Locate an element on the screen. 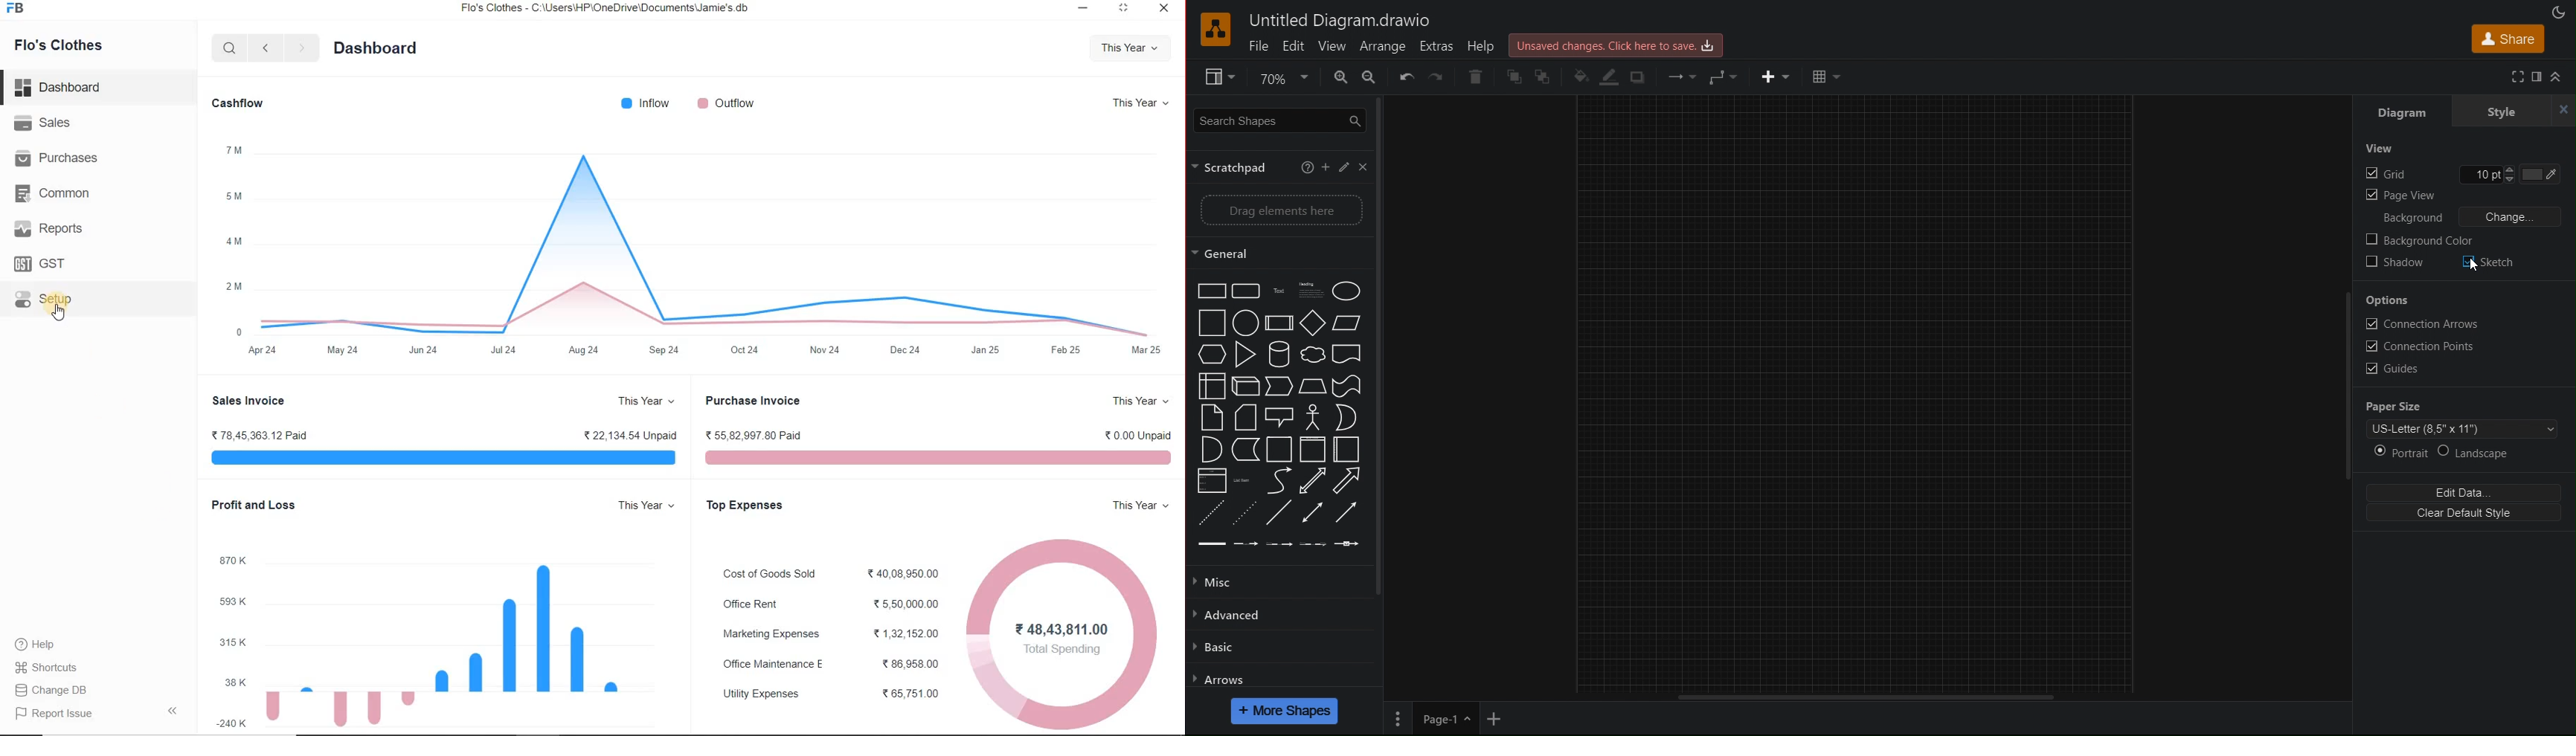  data storage is located at coordinates (1246, 449).